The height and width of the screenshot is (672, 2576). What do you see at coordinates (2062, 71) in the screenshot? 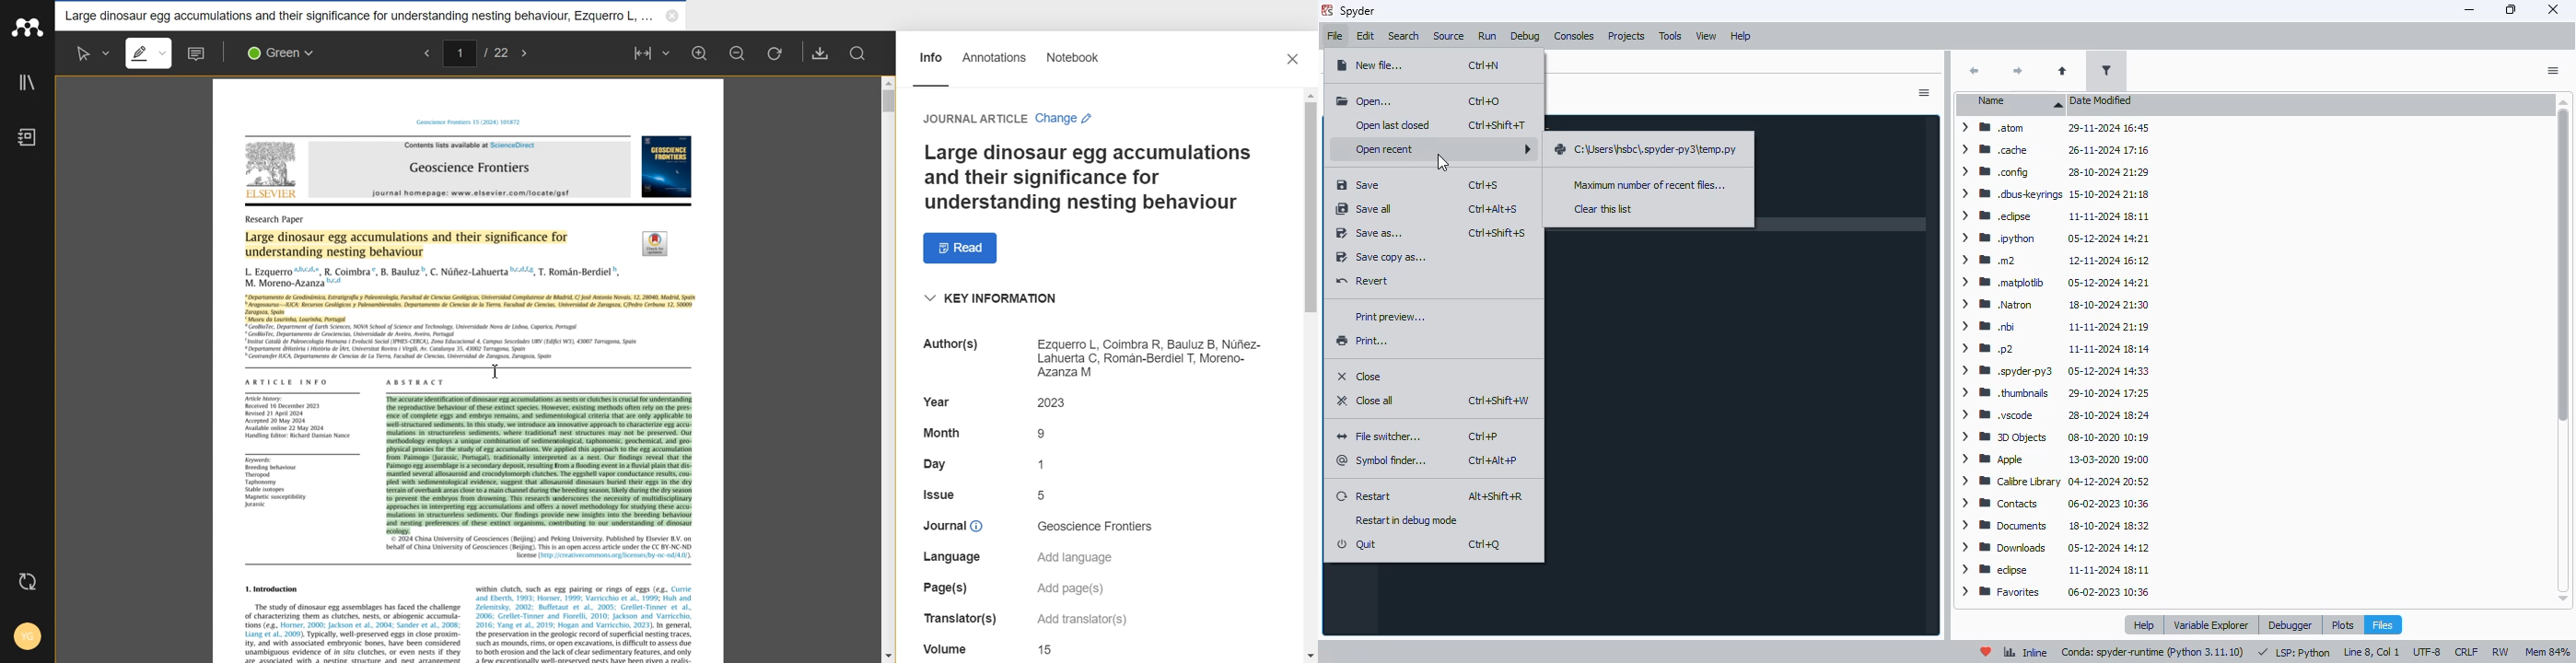
I see `parent` at bounding box center [2062, 71].